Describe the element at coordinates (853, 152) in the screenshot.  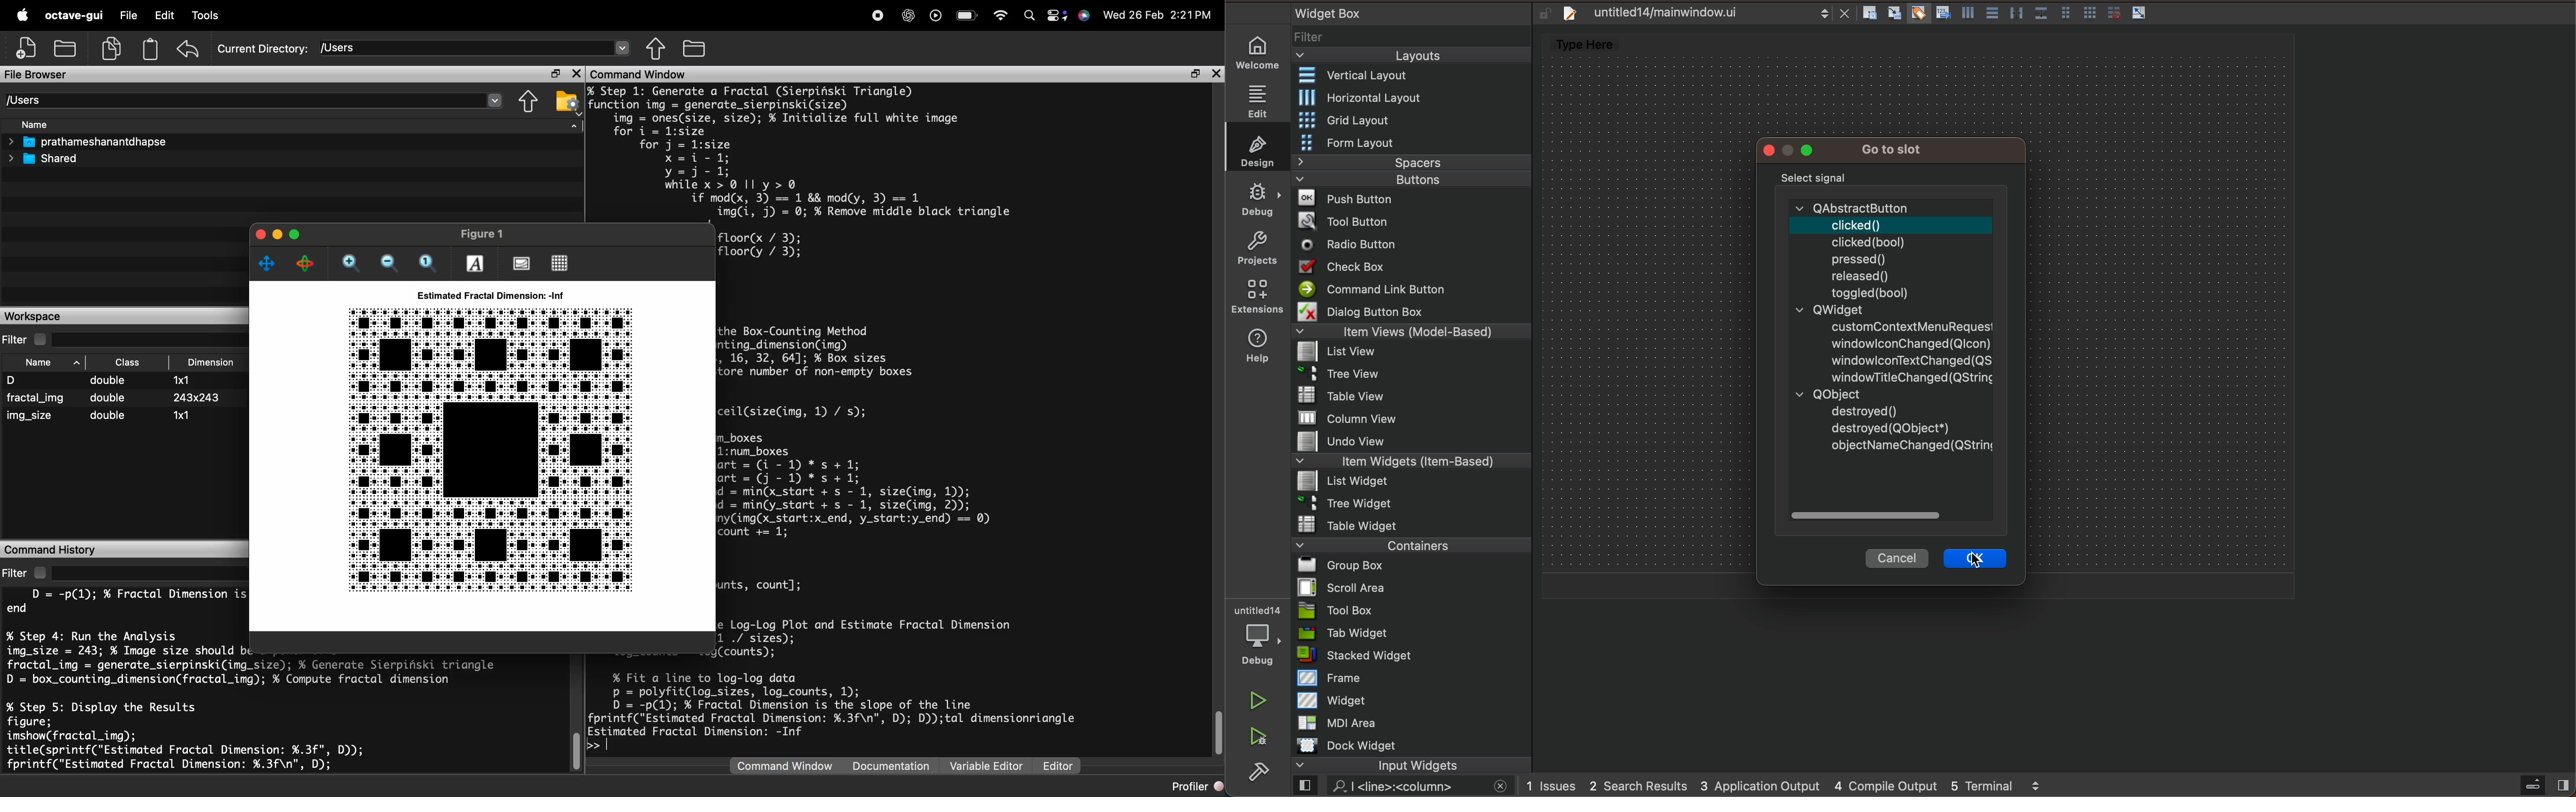
I see `code to generate a fractal` at that location.